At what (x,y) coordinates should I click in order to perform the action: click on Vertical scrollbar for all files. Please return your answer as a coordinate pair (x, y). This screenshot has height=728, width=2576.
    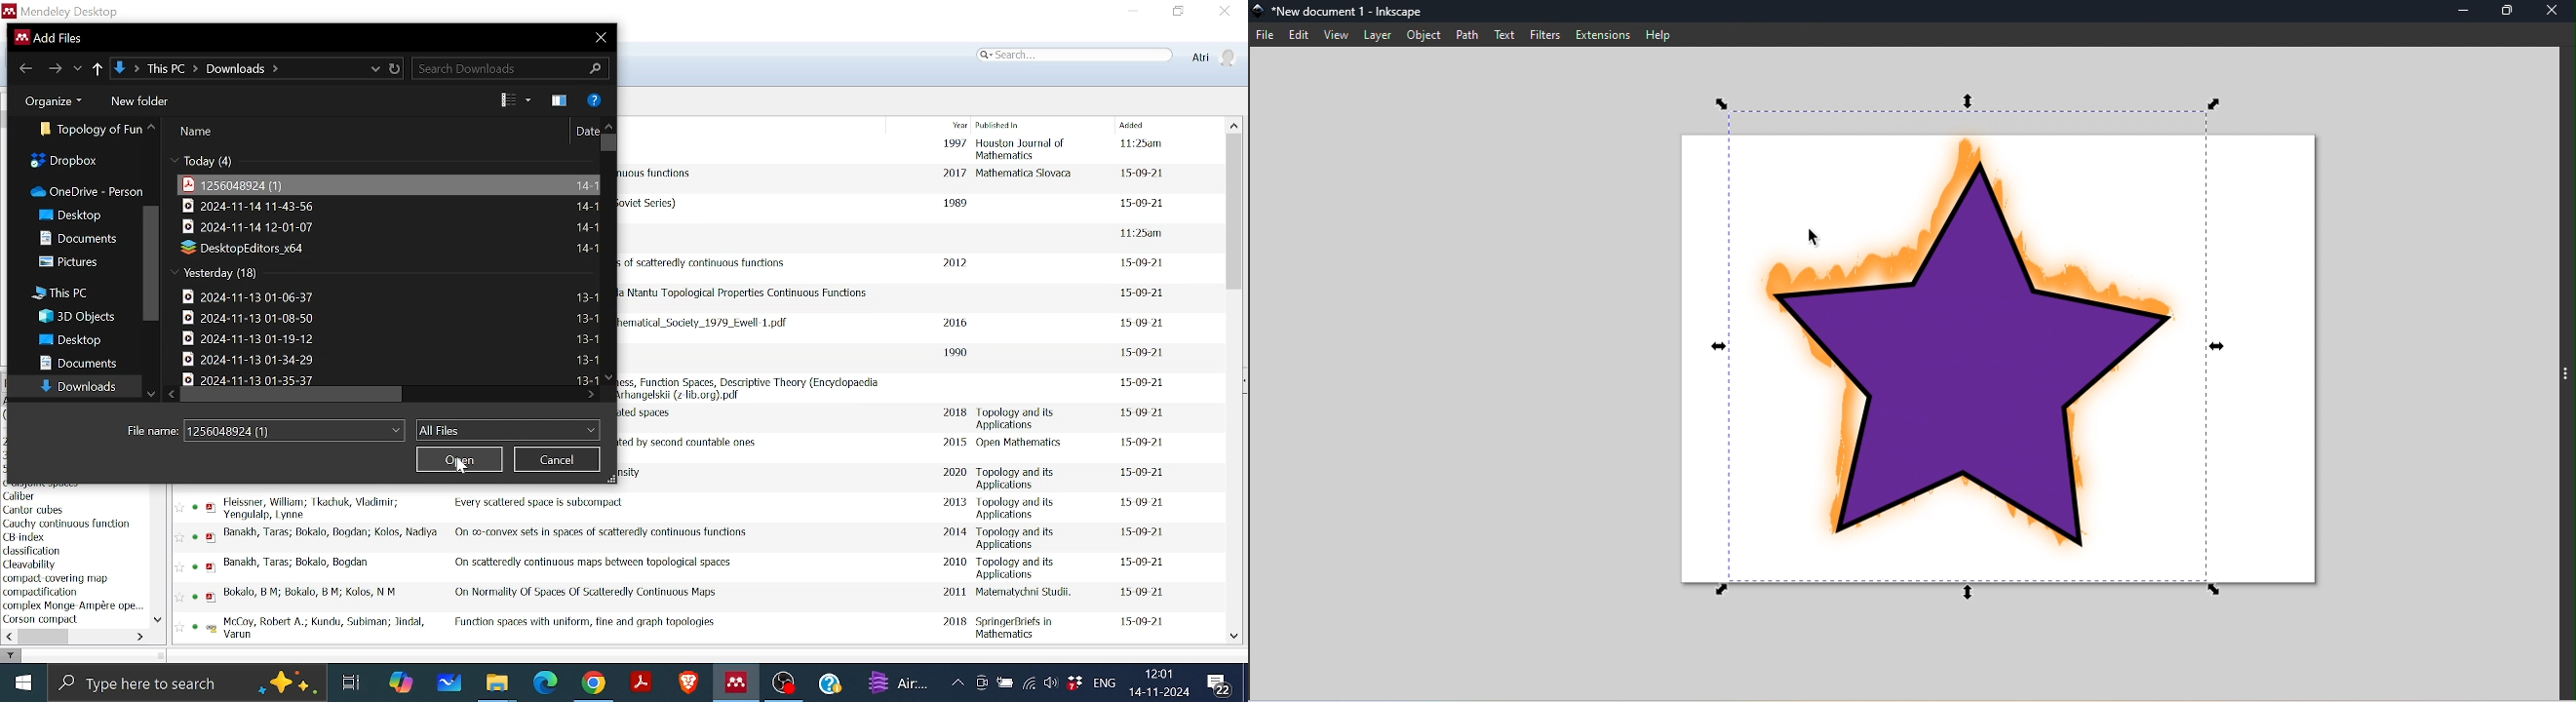
    Looking at the image, I should click on (608, 144).